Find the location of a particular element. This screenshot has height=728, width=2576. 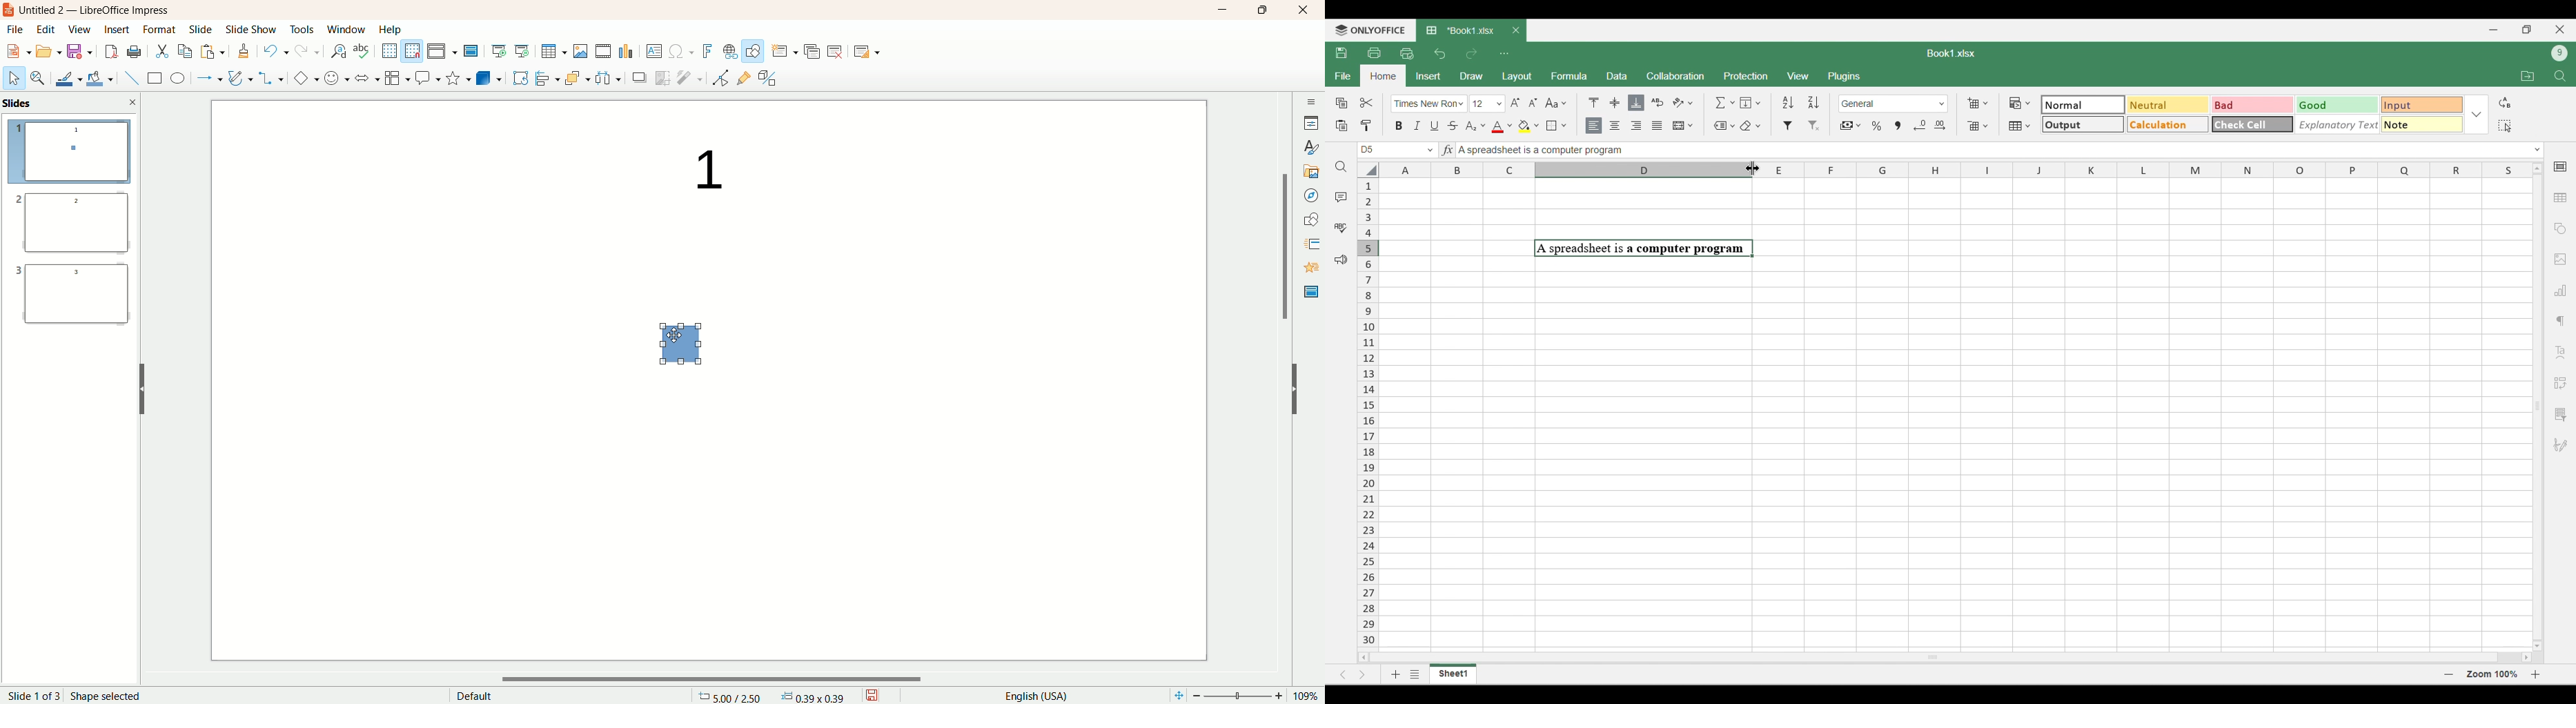

Accounting style is located at coordinates (1852, 126).